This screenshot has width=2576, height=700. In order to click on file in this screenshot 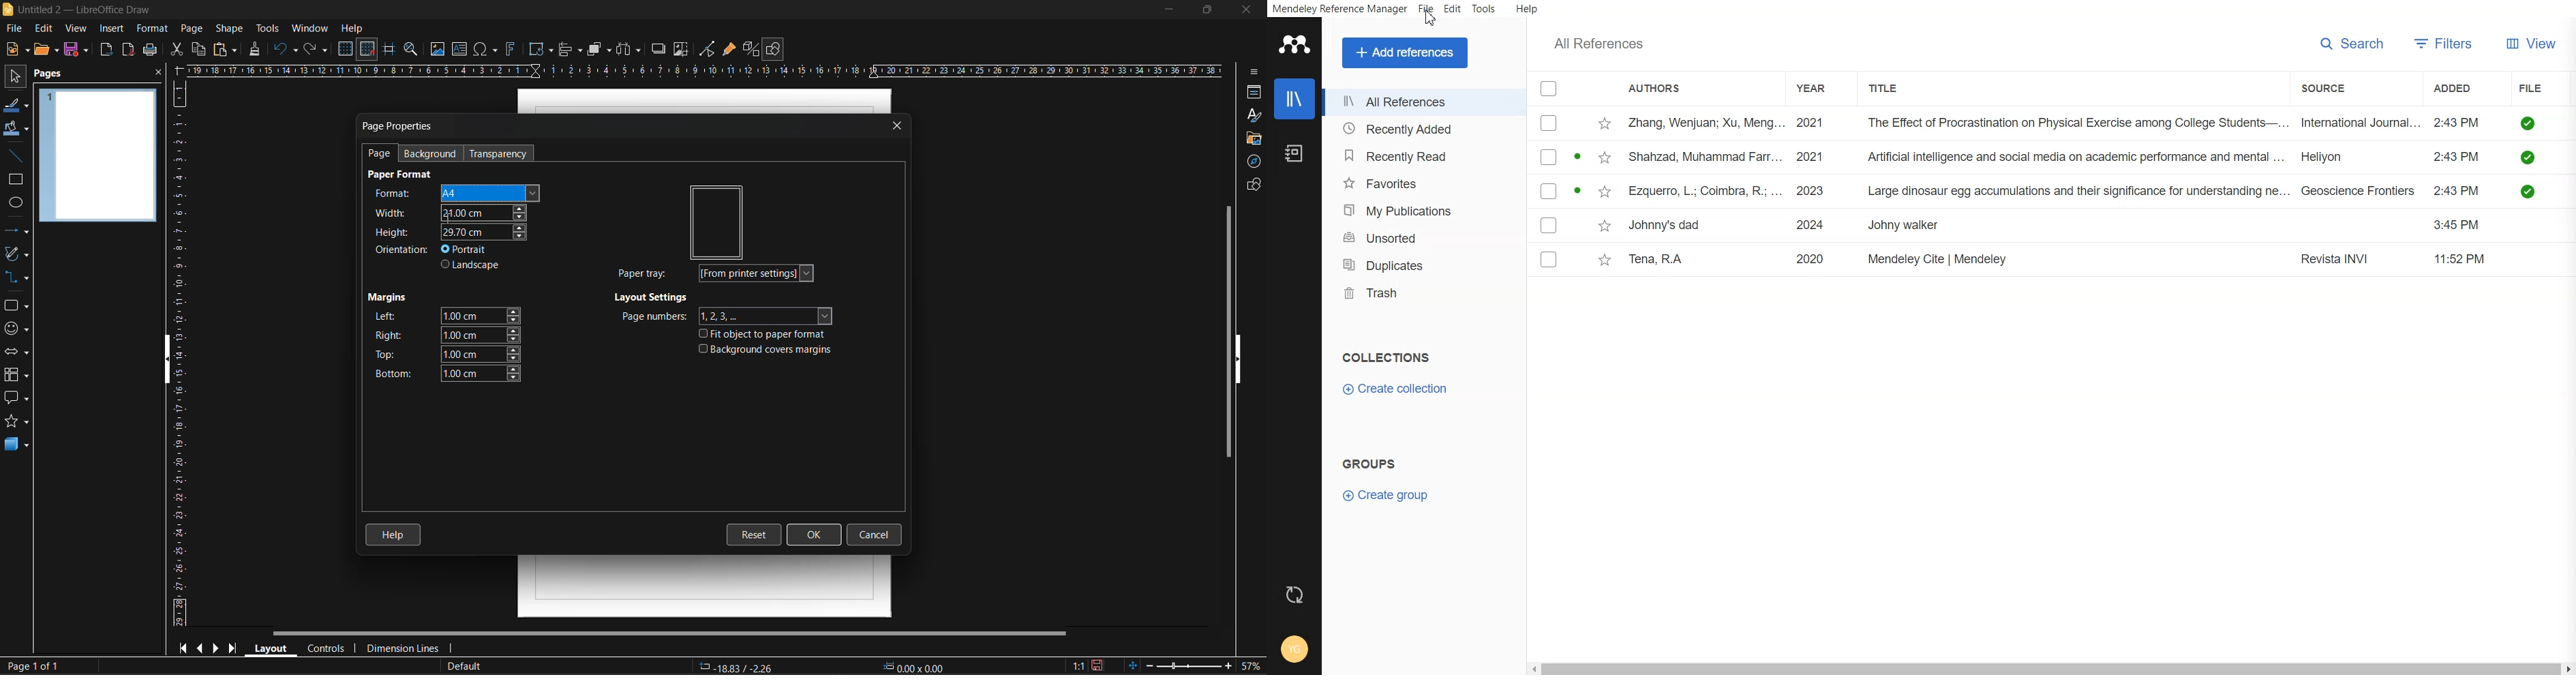, I will do `click(16, 28)`.